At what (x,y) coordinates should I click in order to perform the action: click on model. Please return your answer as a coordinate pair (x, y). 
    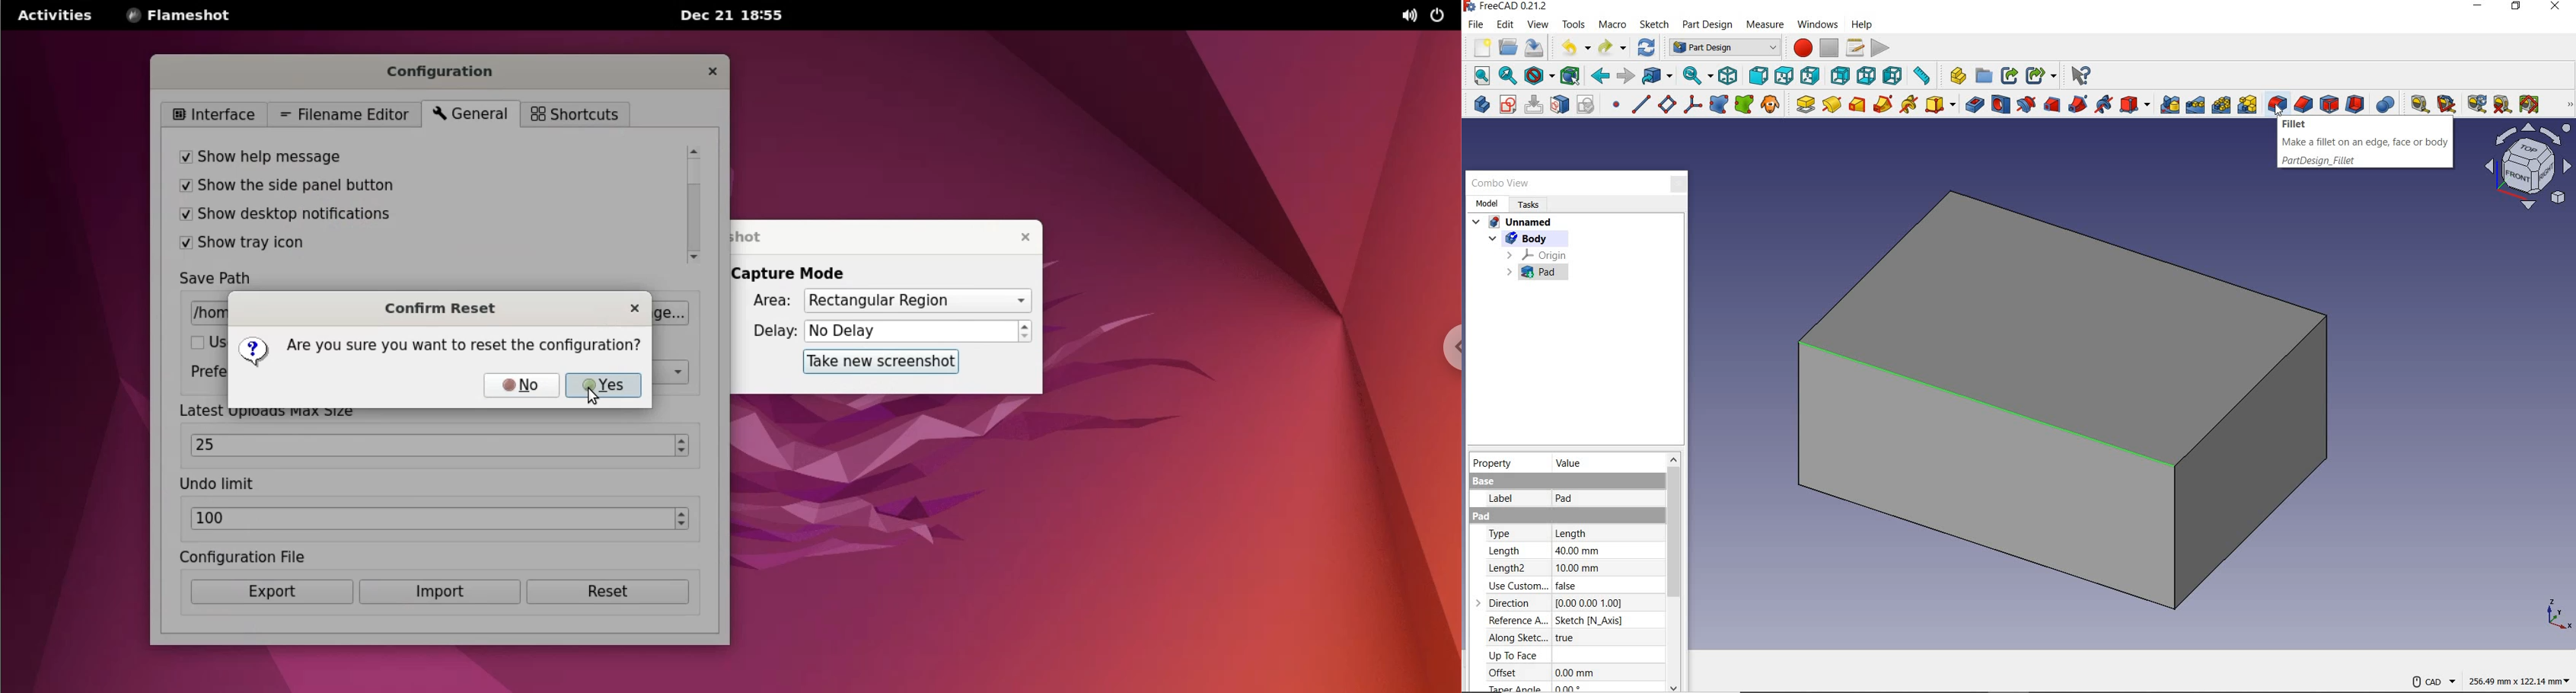
    Looking at the image, I should click on (1486, 205).